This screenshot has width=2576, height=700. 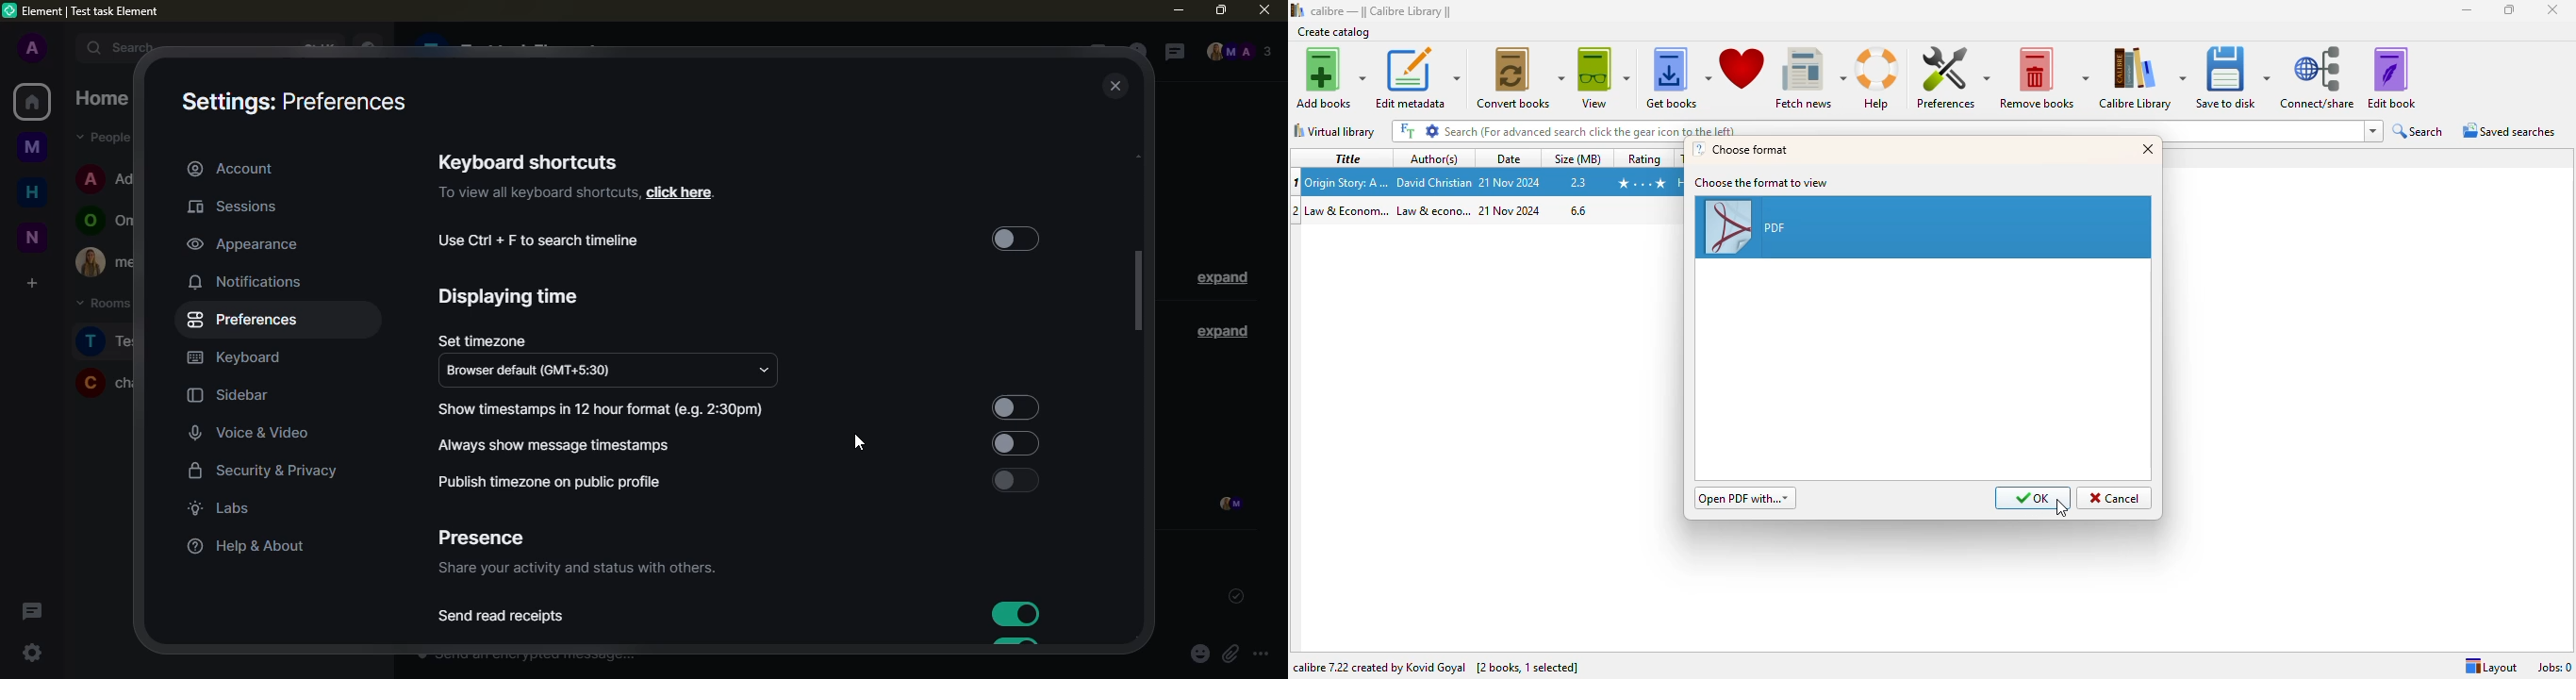 What do you see at coordinates (764, 371) in the screenshot?
I see `drop down` at bounding box center [764, 371].